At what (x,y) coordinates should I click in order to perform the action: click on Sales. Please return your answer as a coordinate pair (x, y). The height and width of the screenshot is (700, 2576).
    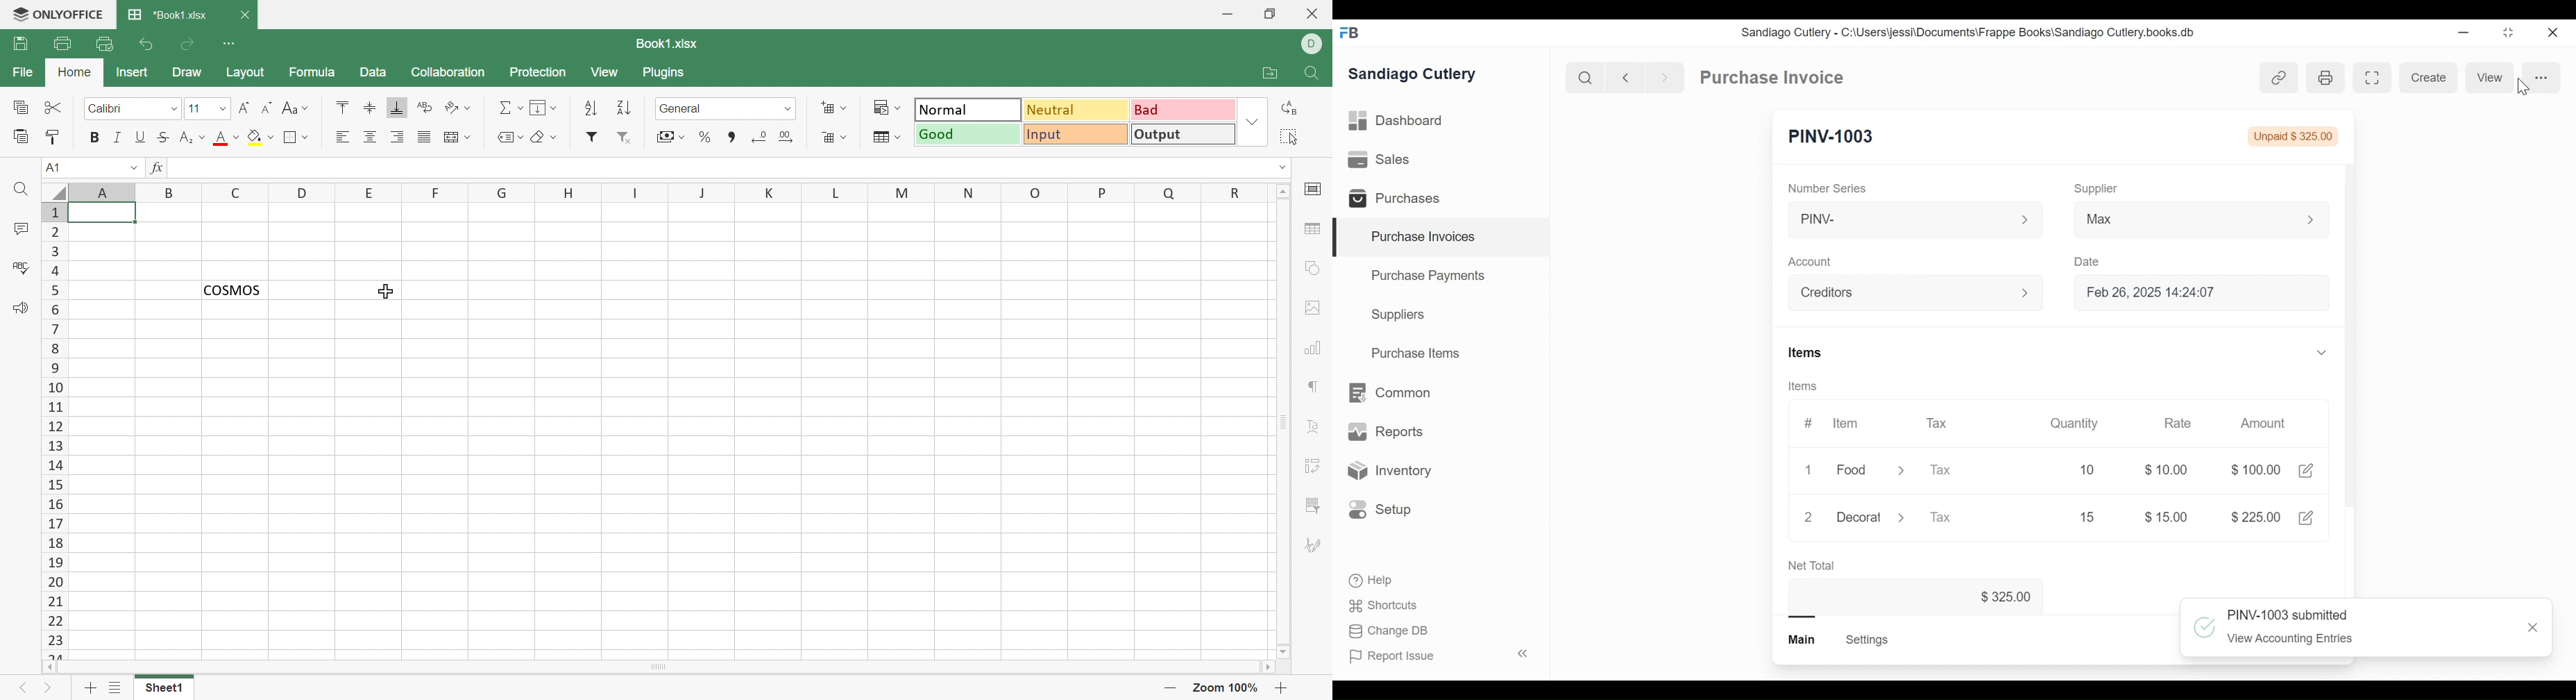
    Looking at the image, I should click on (1382, 160).